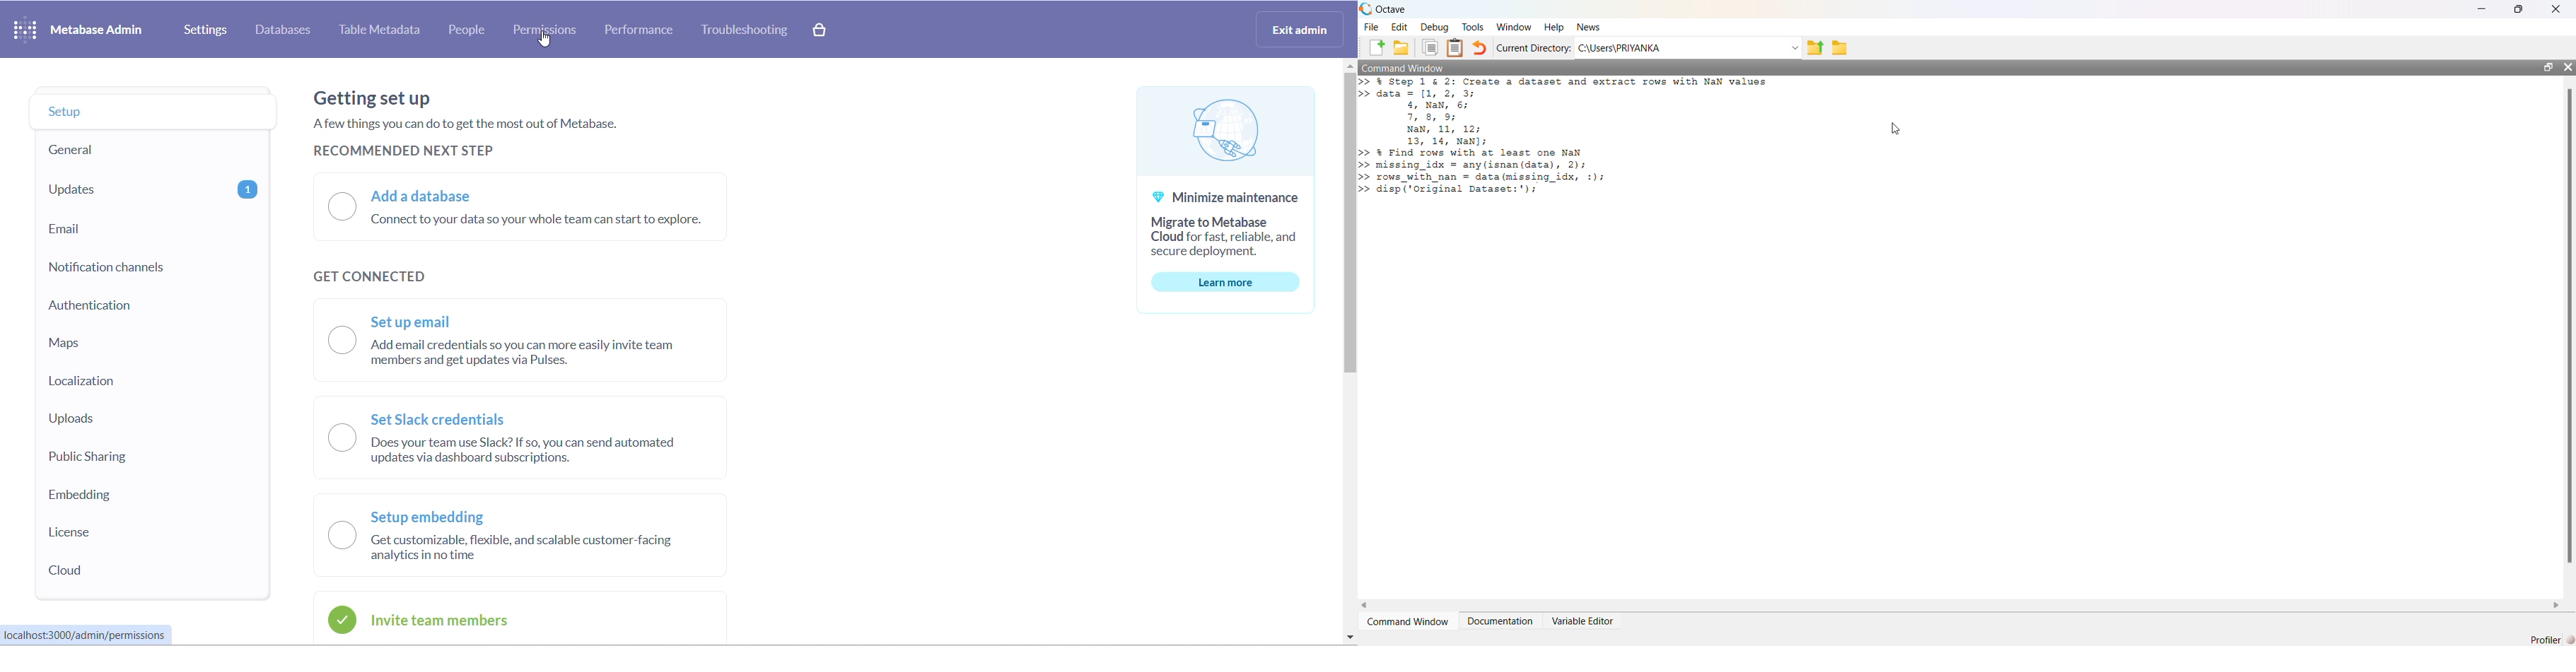 This screenshot has width=2576, height=672. What do you see at coordinates (1478, 48) in the screenshot?
I see `Undo` at bounding box center [1478, 48].